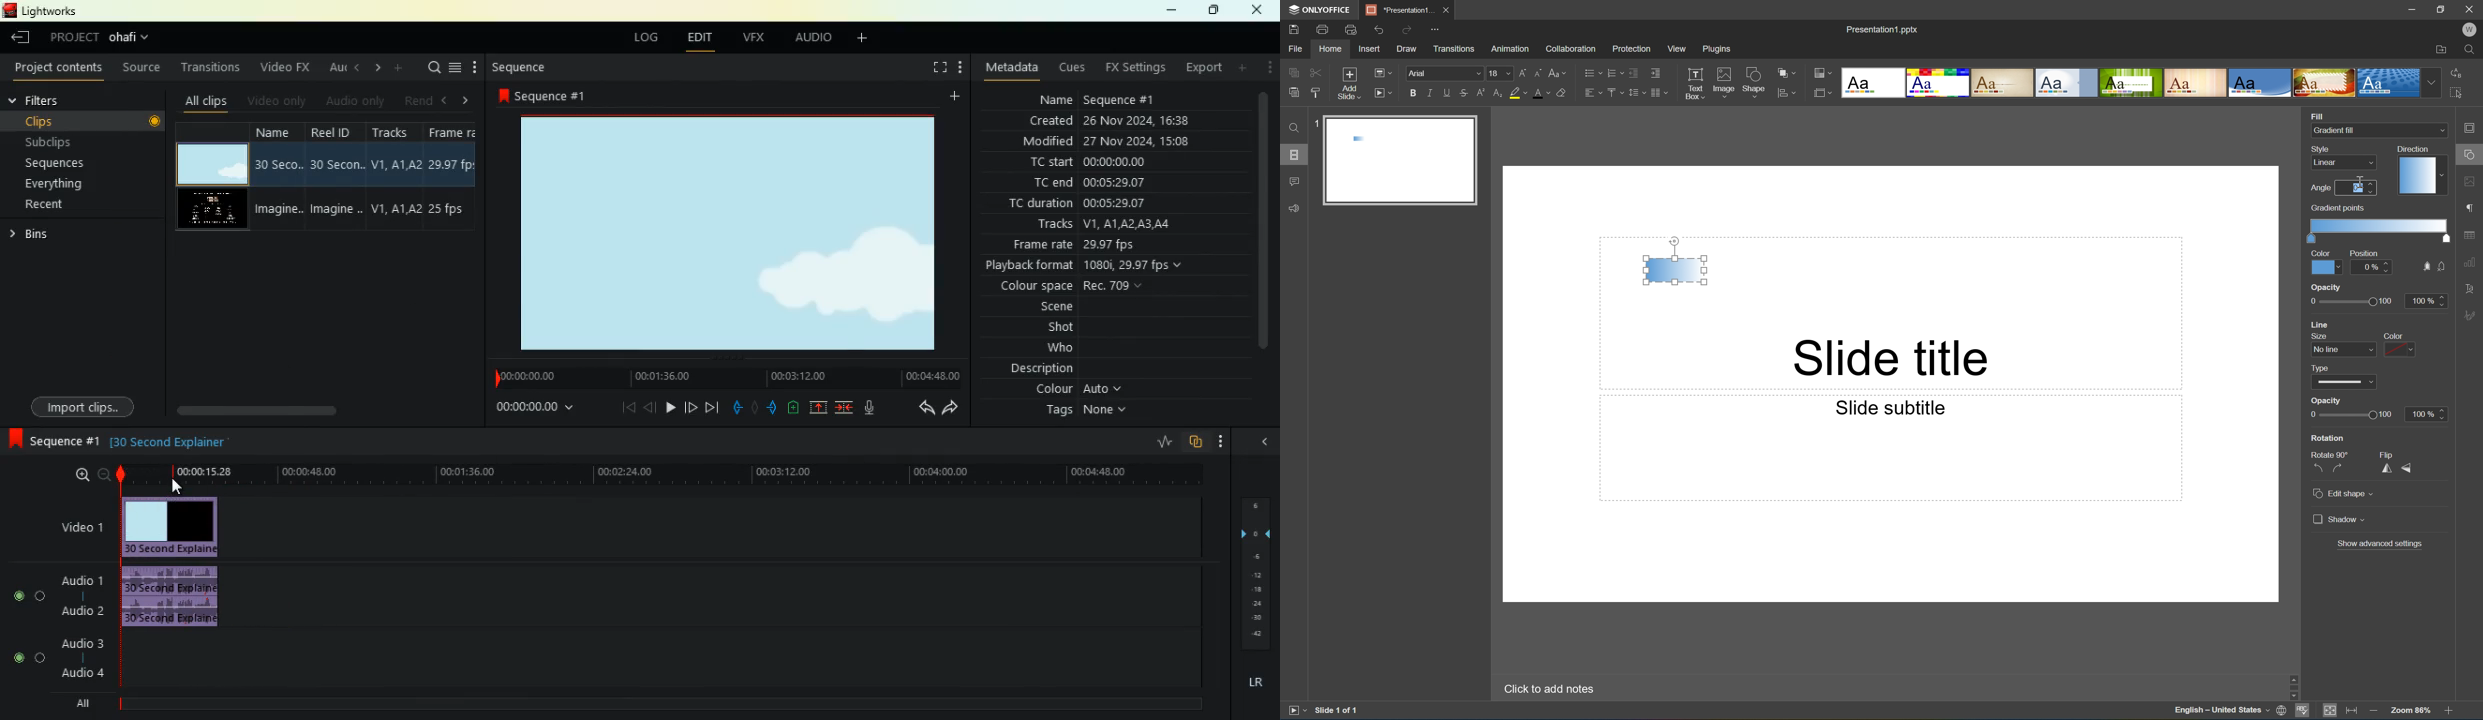 The width and height of the screenshot is (2492, 728). What do you see at coordinates (21, 628) in the screenshot?
I see `buttons` at bounding box center [21, 628].